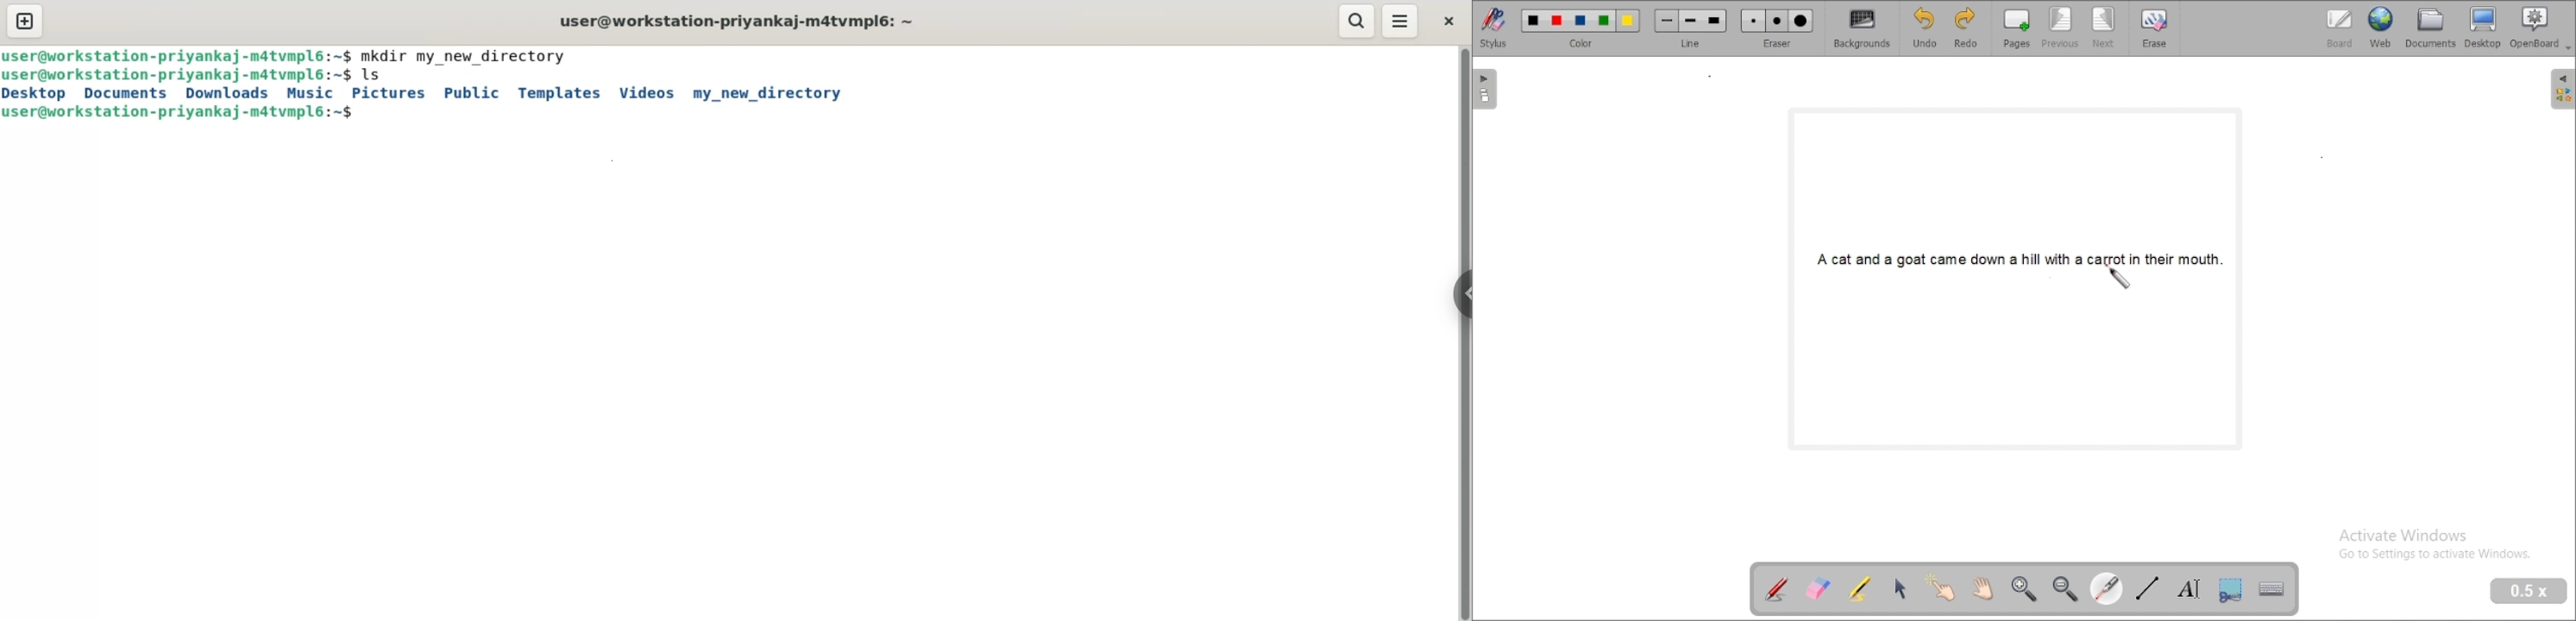  I want to click on display virtual keyboard, so click(2271, 591).